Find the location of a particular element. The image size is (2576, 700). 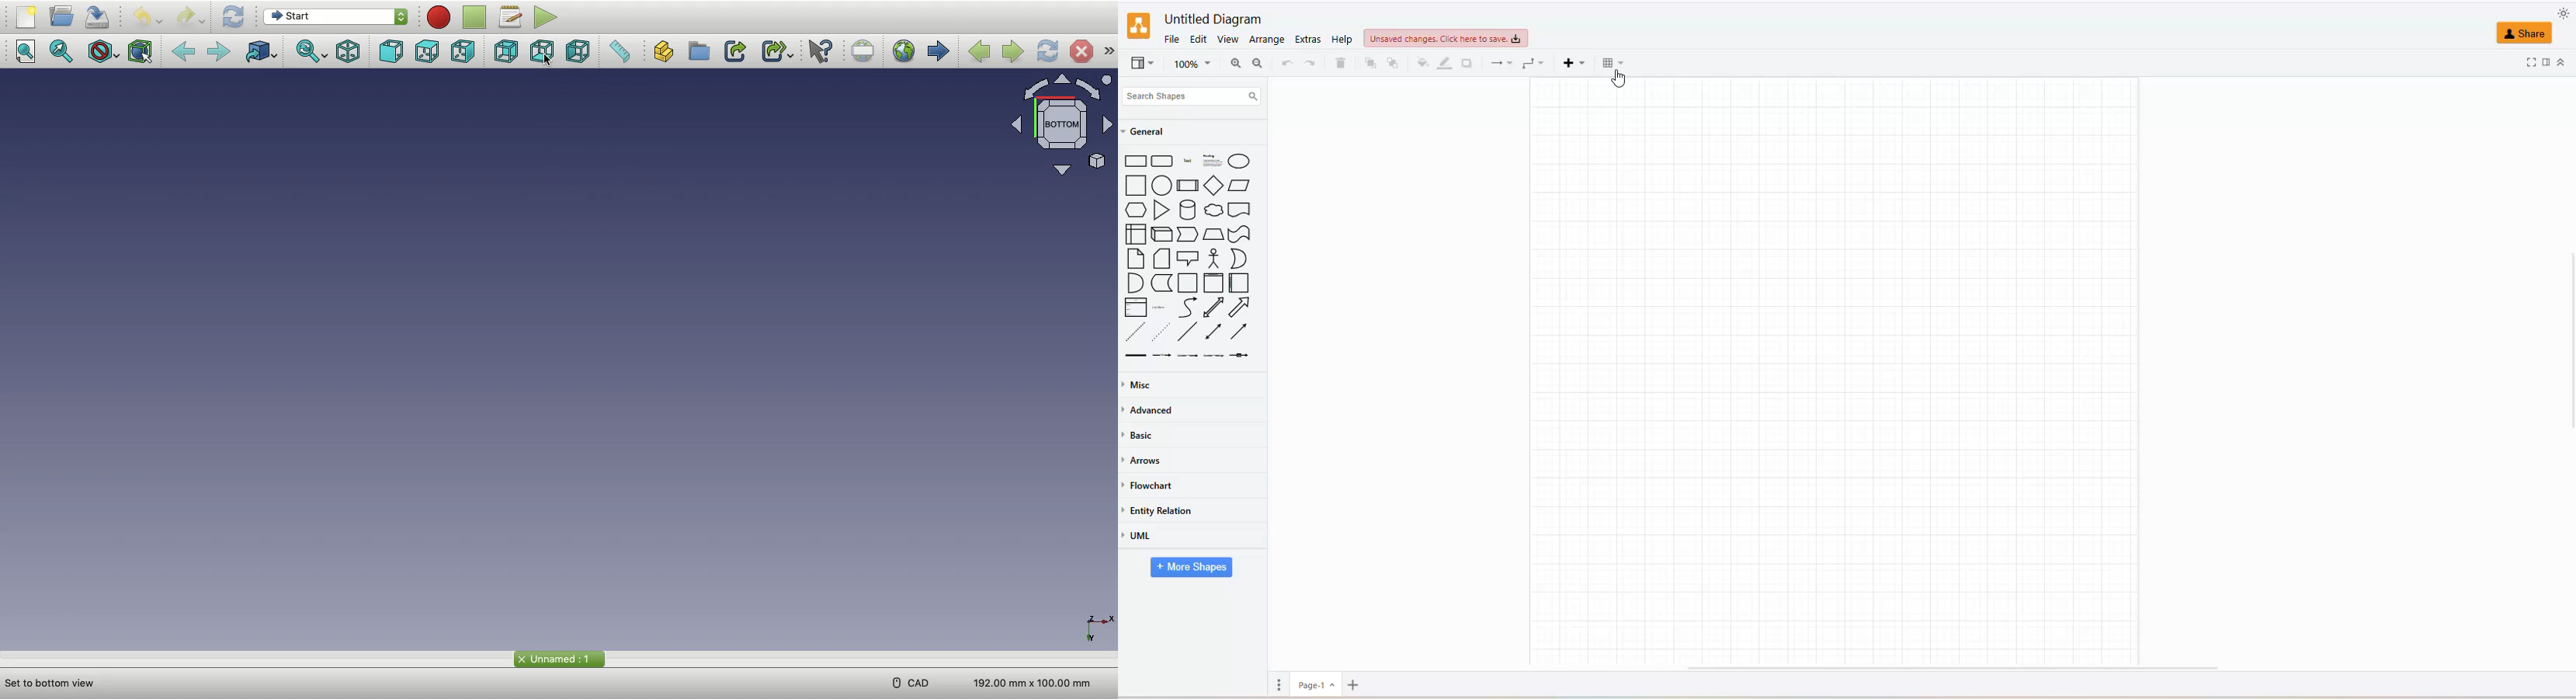

insert is located at coordinates (1570, 63).